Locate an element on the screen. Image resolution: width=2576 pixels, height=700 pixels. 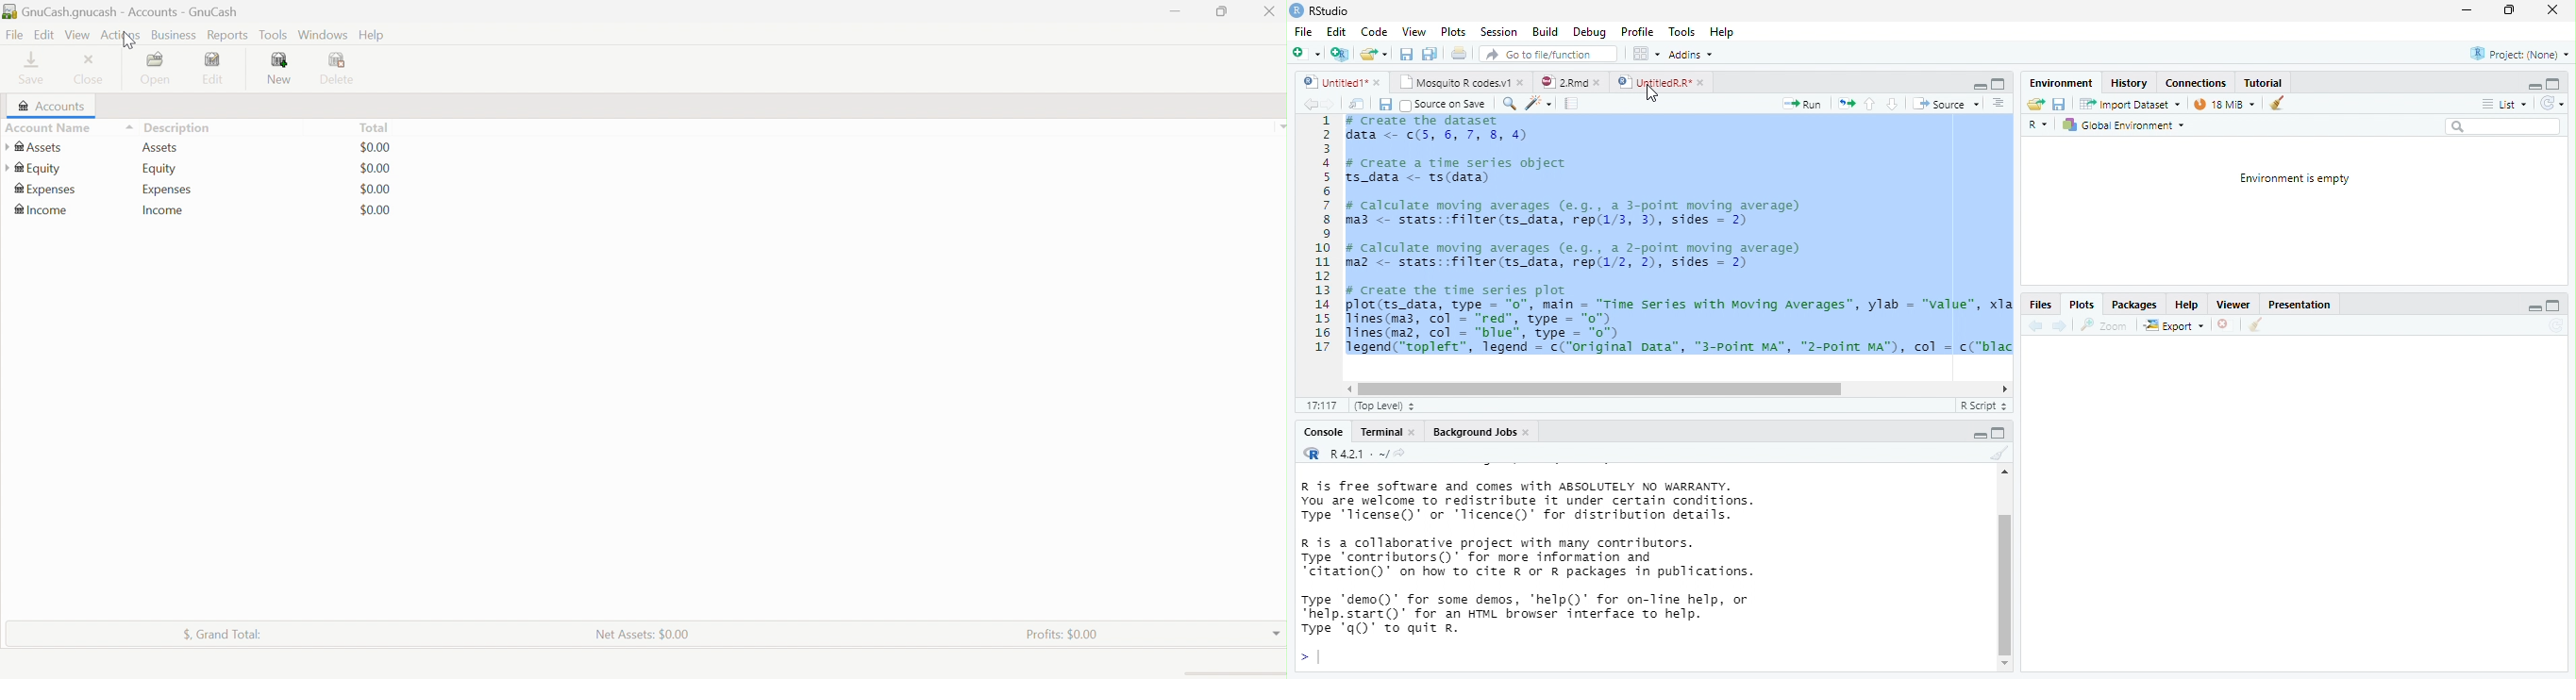
Presentation is located at coordinates (2298, 306).